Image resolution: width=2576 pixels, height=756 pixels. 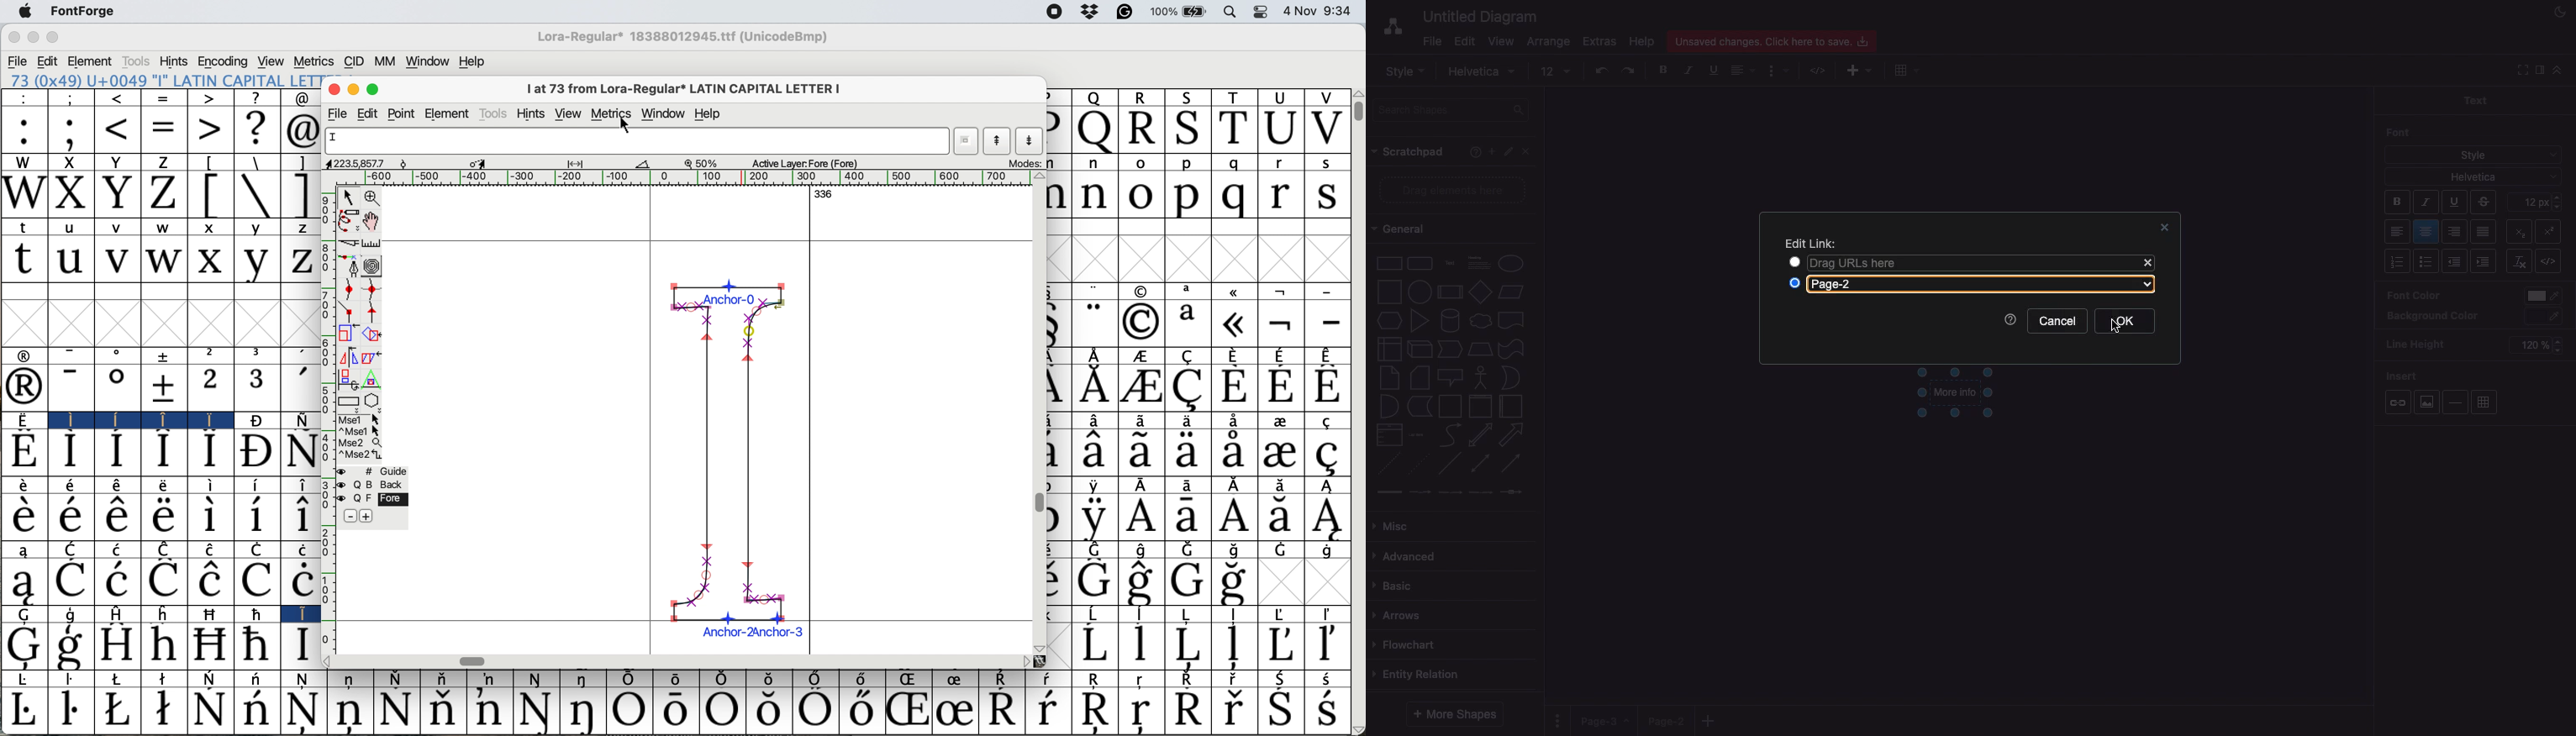 What do you see at coordinates (299, 548) in the screenshot?
I see `Symbol` at bounding box center [299, 548].